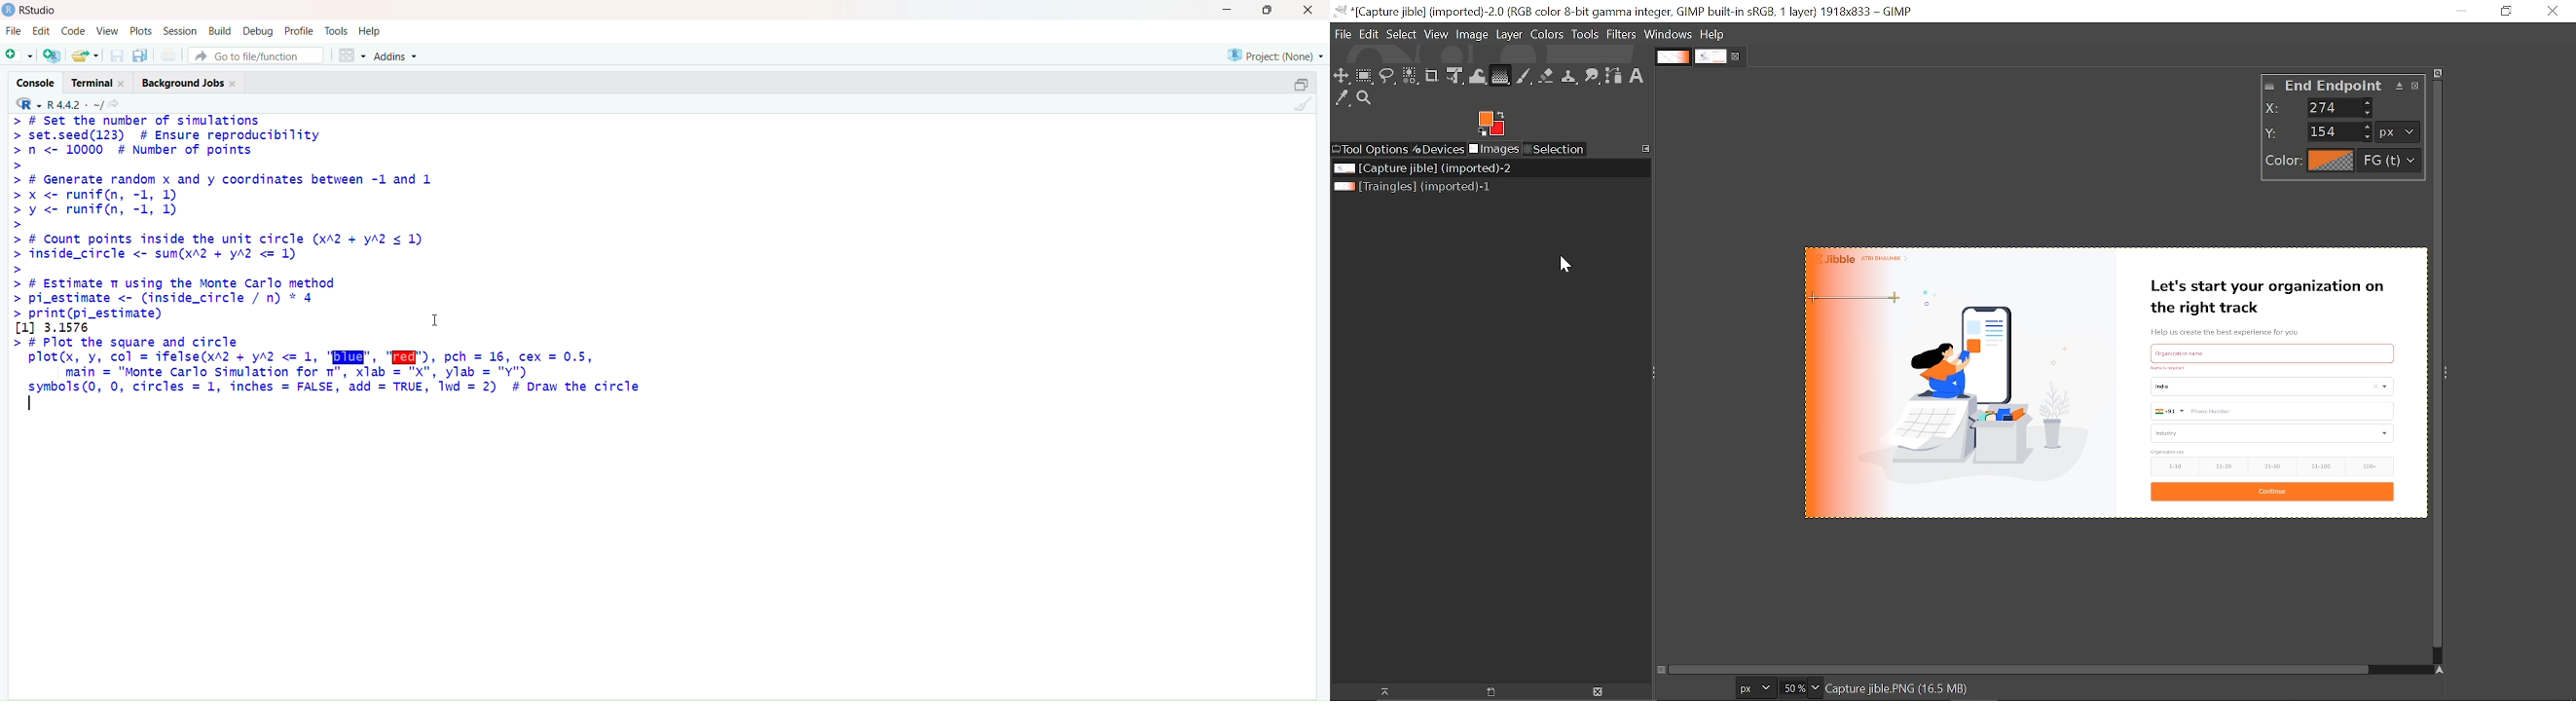 This screenshot has height=728, width=2576. What do you see at coordinates (1526, 76) in the screenshot?
I see `Paintbrush tool` at bounding box center [1526, 76].